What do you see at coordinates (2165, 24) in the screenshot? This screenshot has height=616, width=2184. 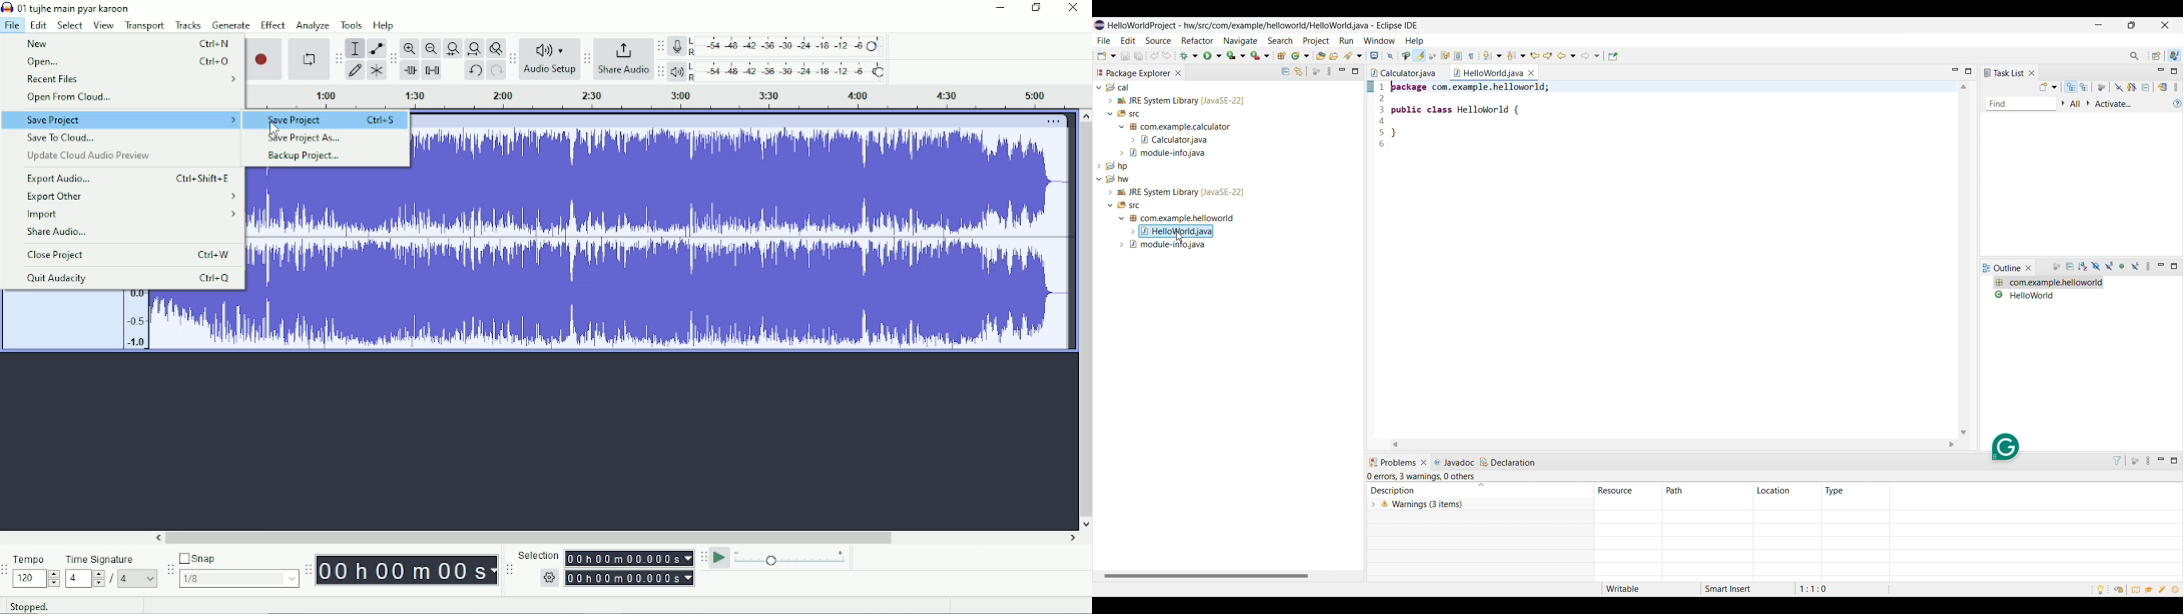 I see `Close interface` at bounding box center [2165, 24].